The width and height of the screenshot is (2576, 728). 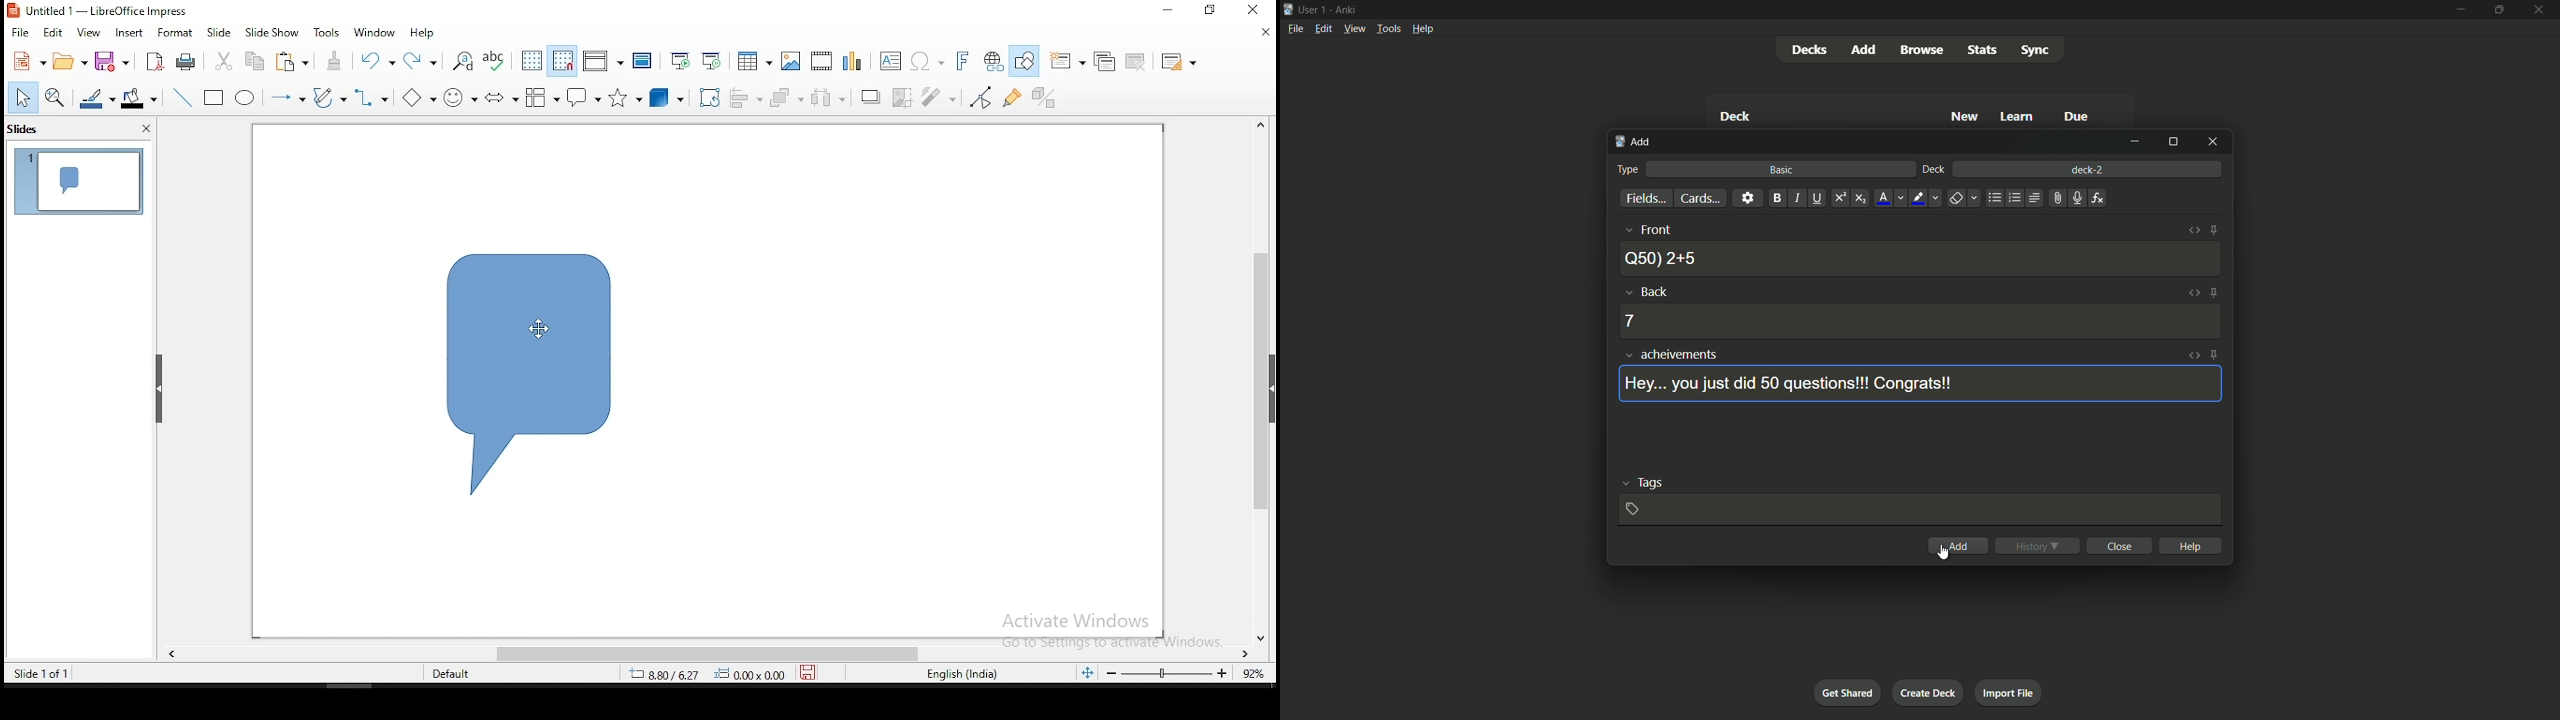 I want to click on slide 1, so click(x=76, y=181).